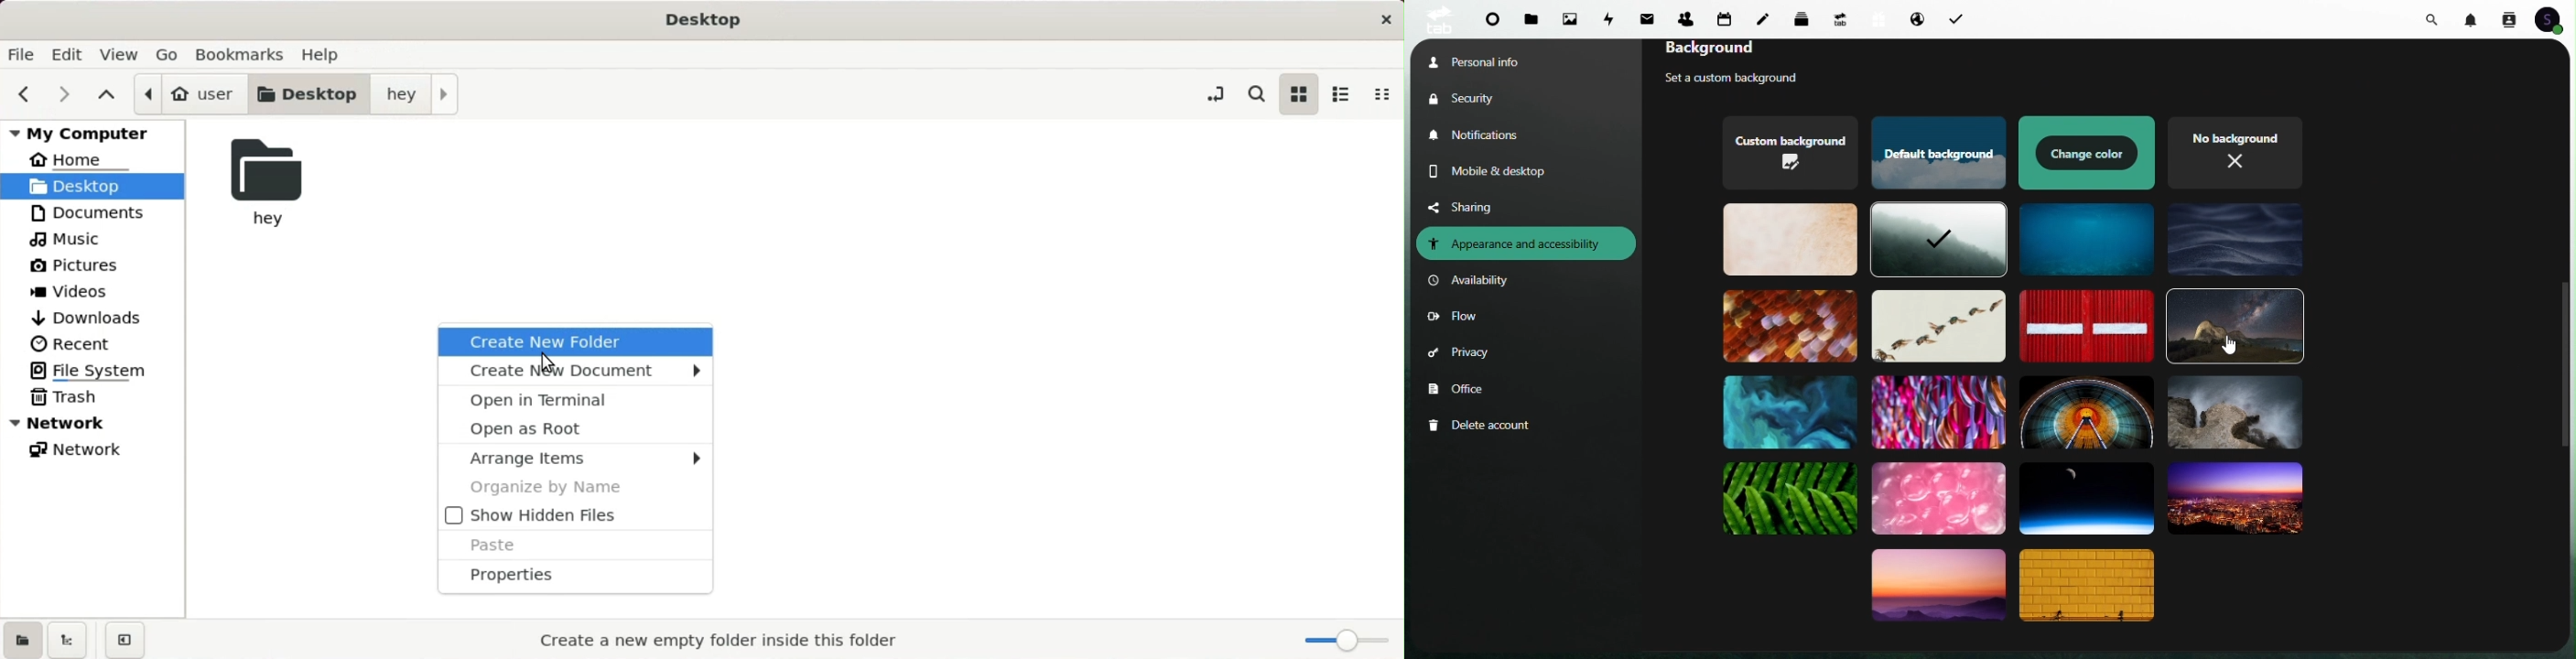 The image size is (2576, 672). Describe the element at coordinates (1570, 18) in the screenshot. I see `Photos` at that location.